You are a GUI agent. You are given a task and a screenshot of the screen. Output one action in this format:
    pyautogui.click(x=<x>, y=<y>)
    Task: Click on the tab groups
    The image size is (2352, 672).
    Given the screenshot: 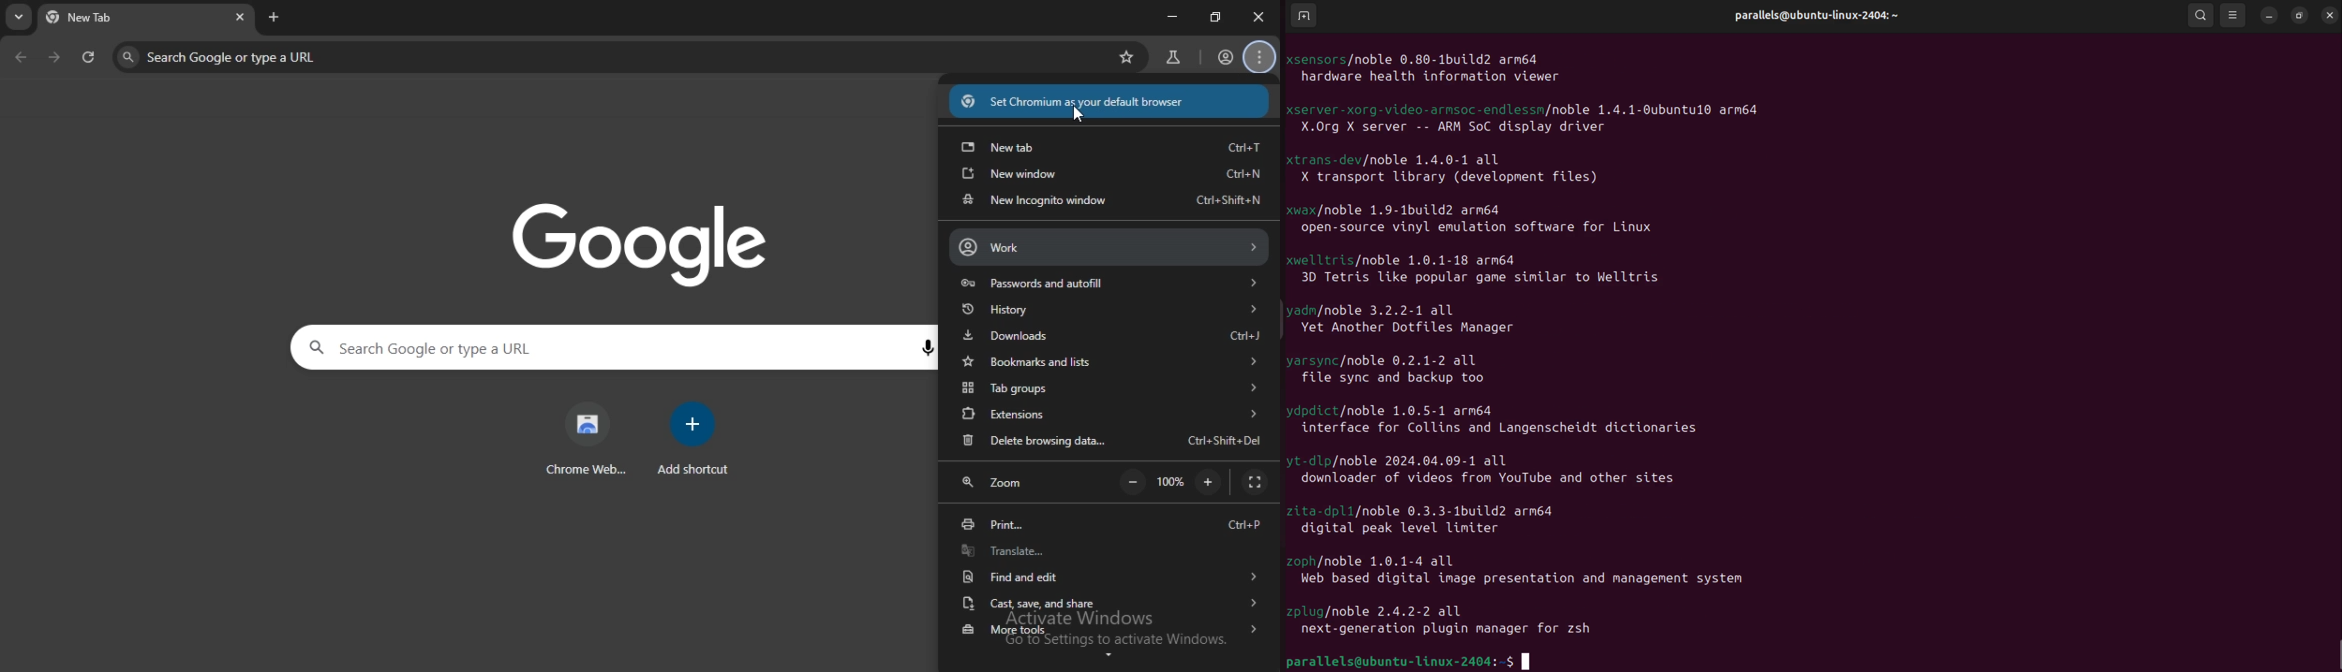 What is the action you would take?
    pyautogui.click(x=1111, y=388)
    